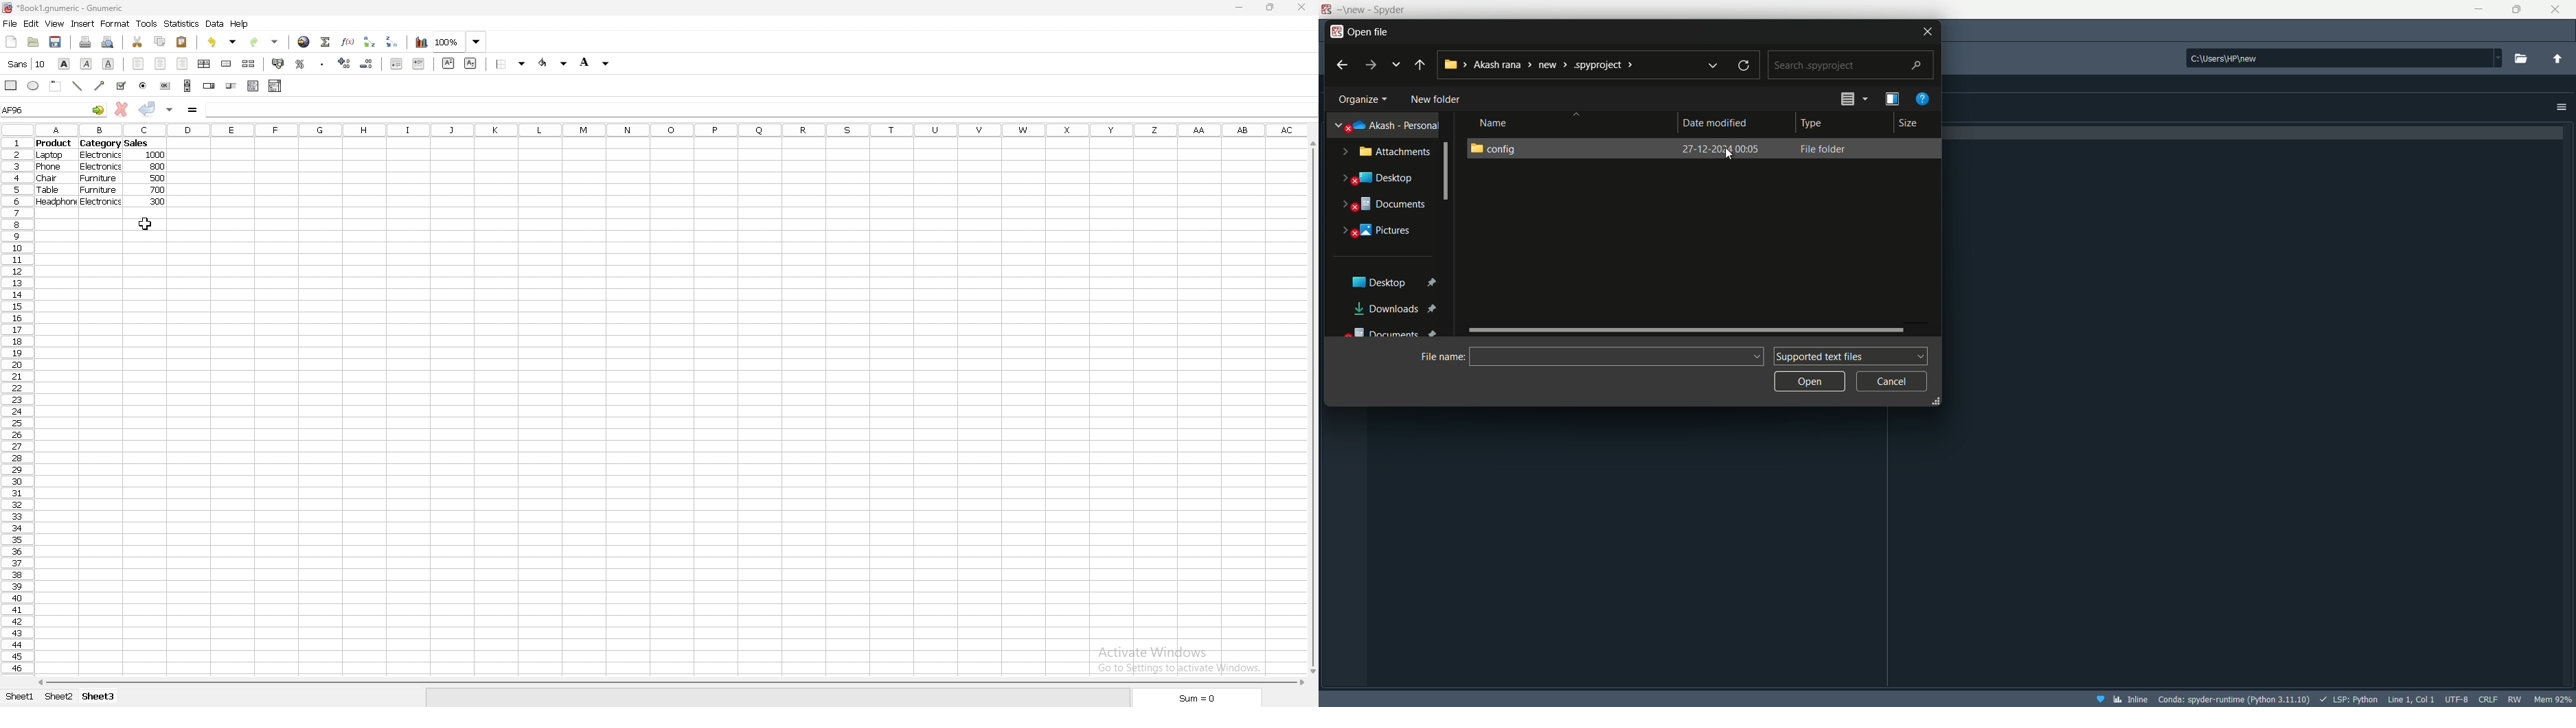 Image resolution: width=2576 pixels, height=728 pixels. I want to click on laptop, so click(52, 155).